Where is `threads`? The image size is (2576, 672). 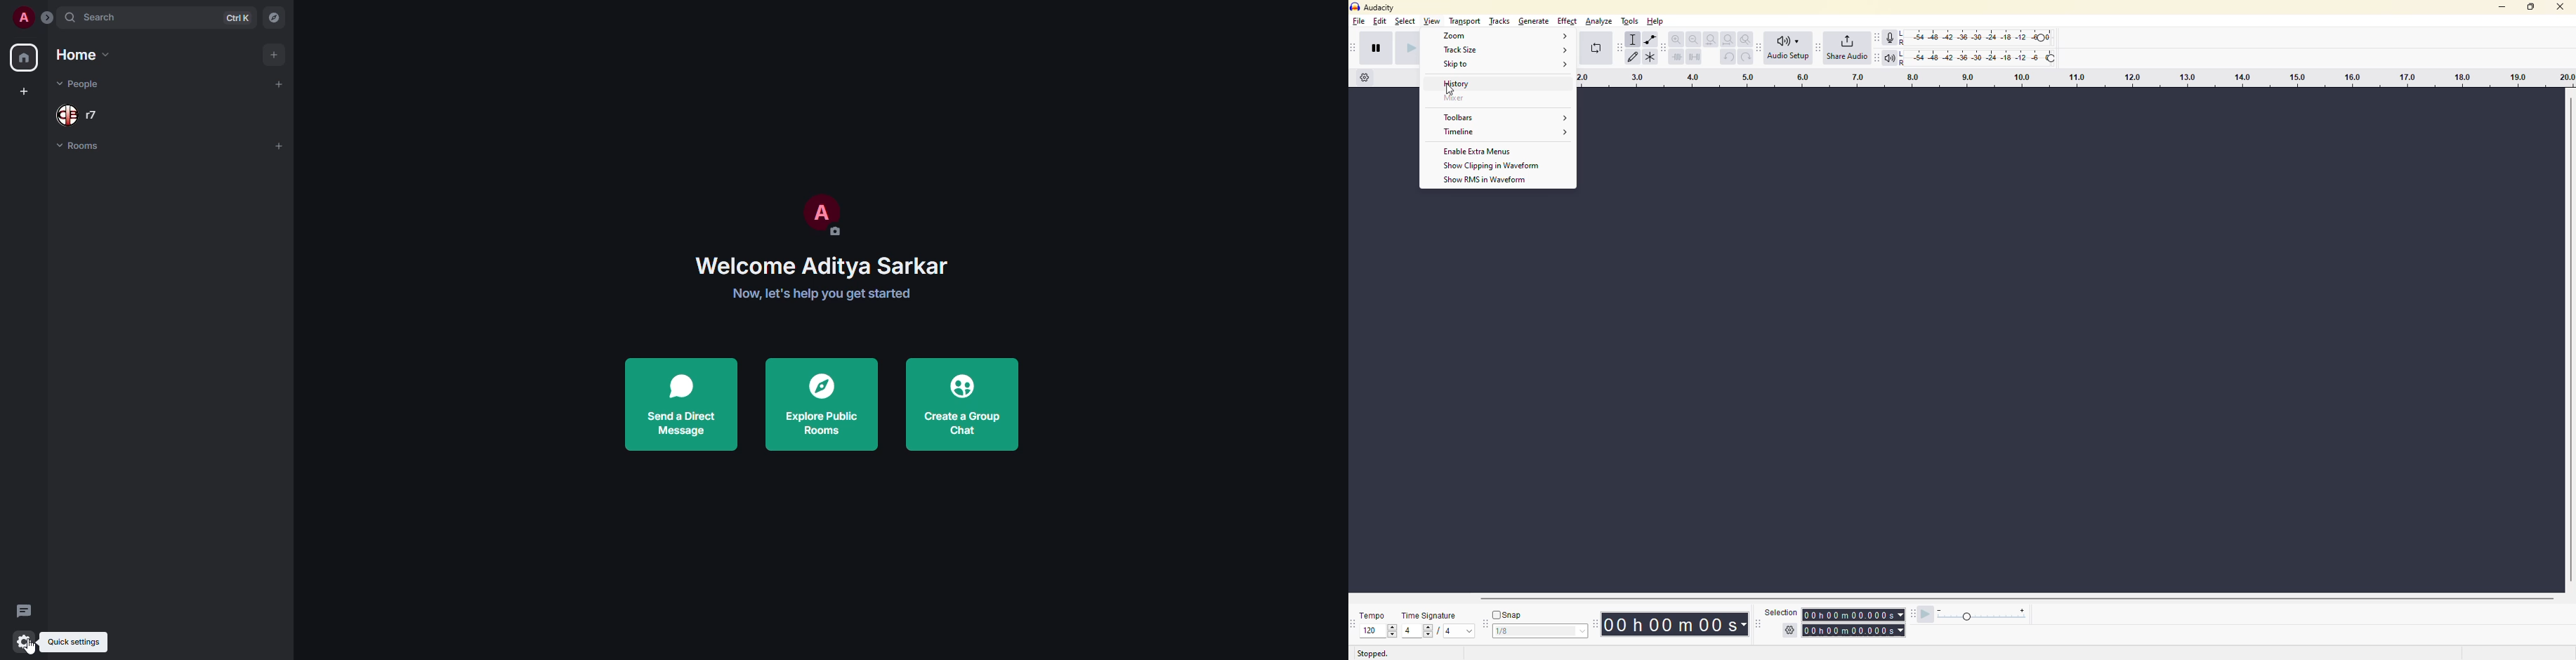
threads is located at coordinates (23, 610).